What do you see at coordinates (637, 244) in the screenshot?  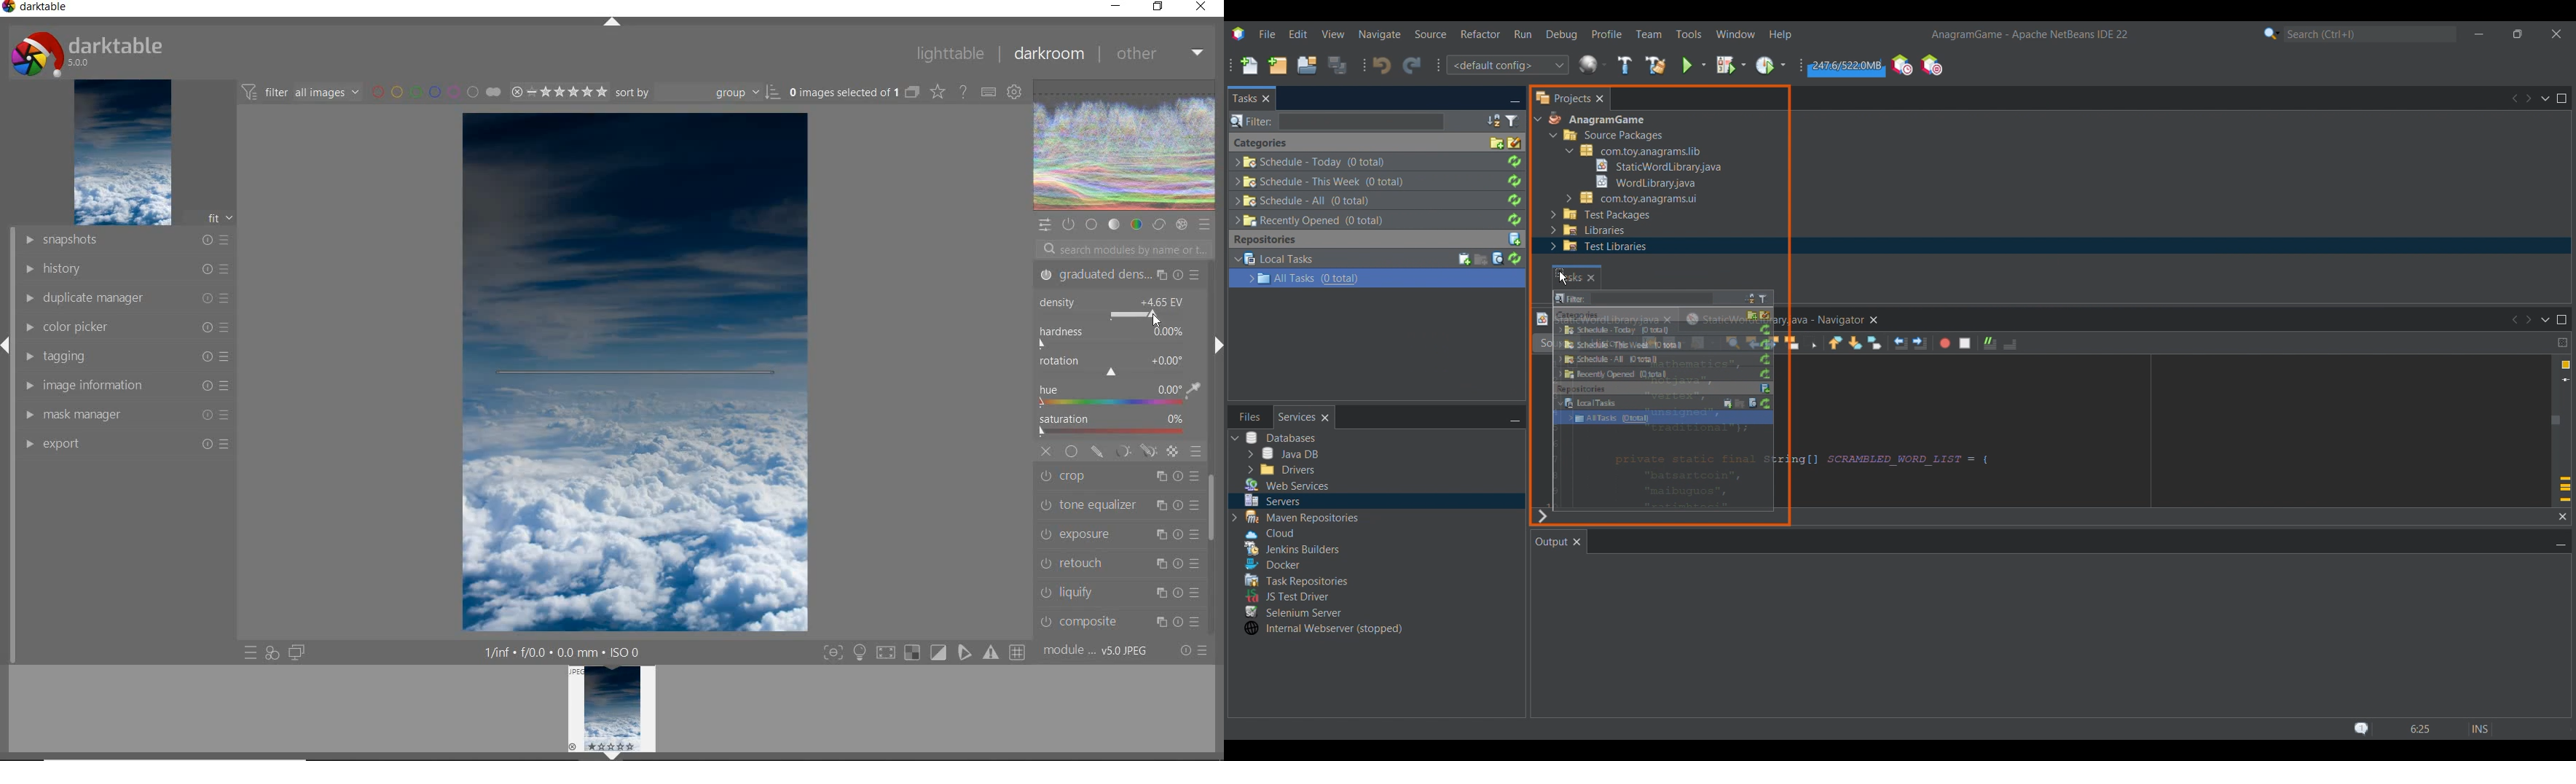 I see `DARKENNED SKY` at bounding box center [637, 244].